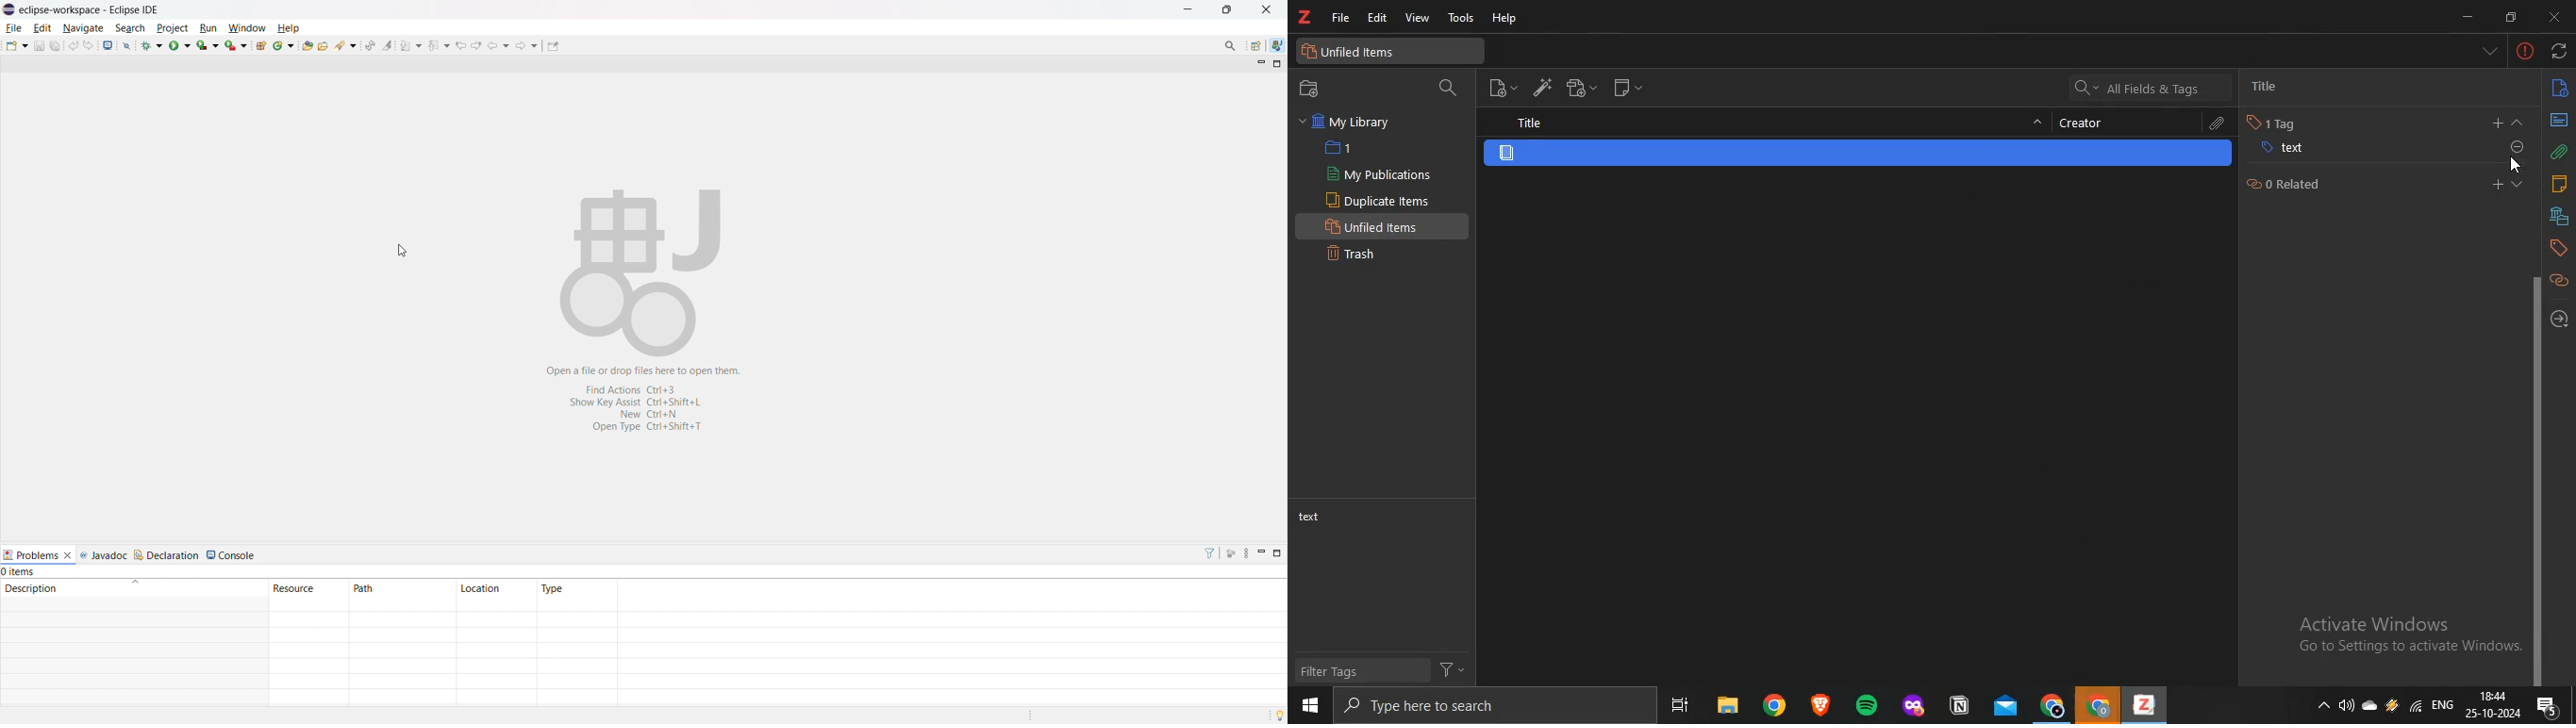 The height and width of the screenshot is (728, 2576). What do you see at coordinates (1542, 87) in the screenshot?
I see `add items by identifier` at bounding box center [1542, 87].